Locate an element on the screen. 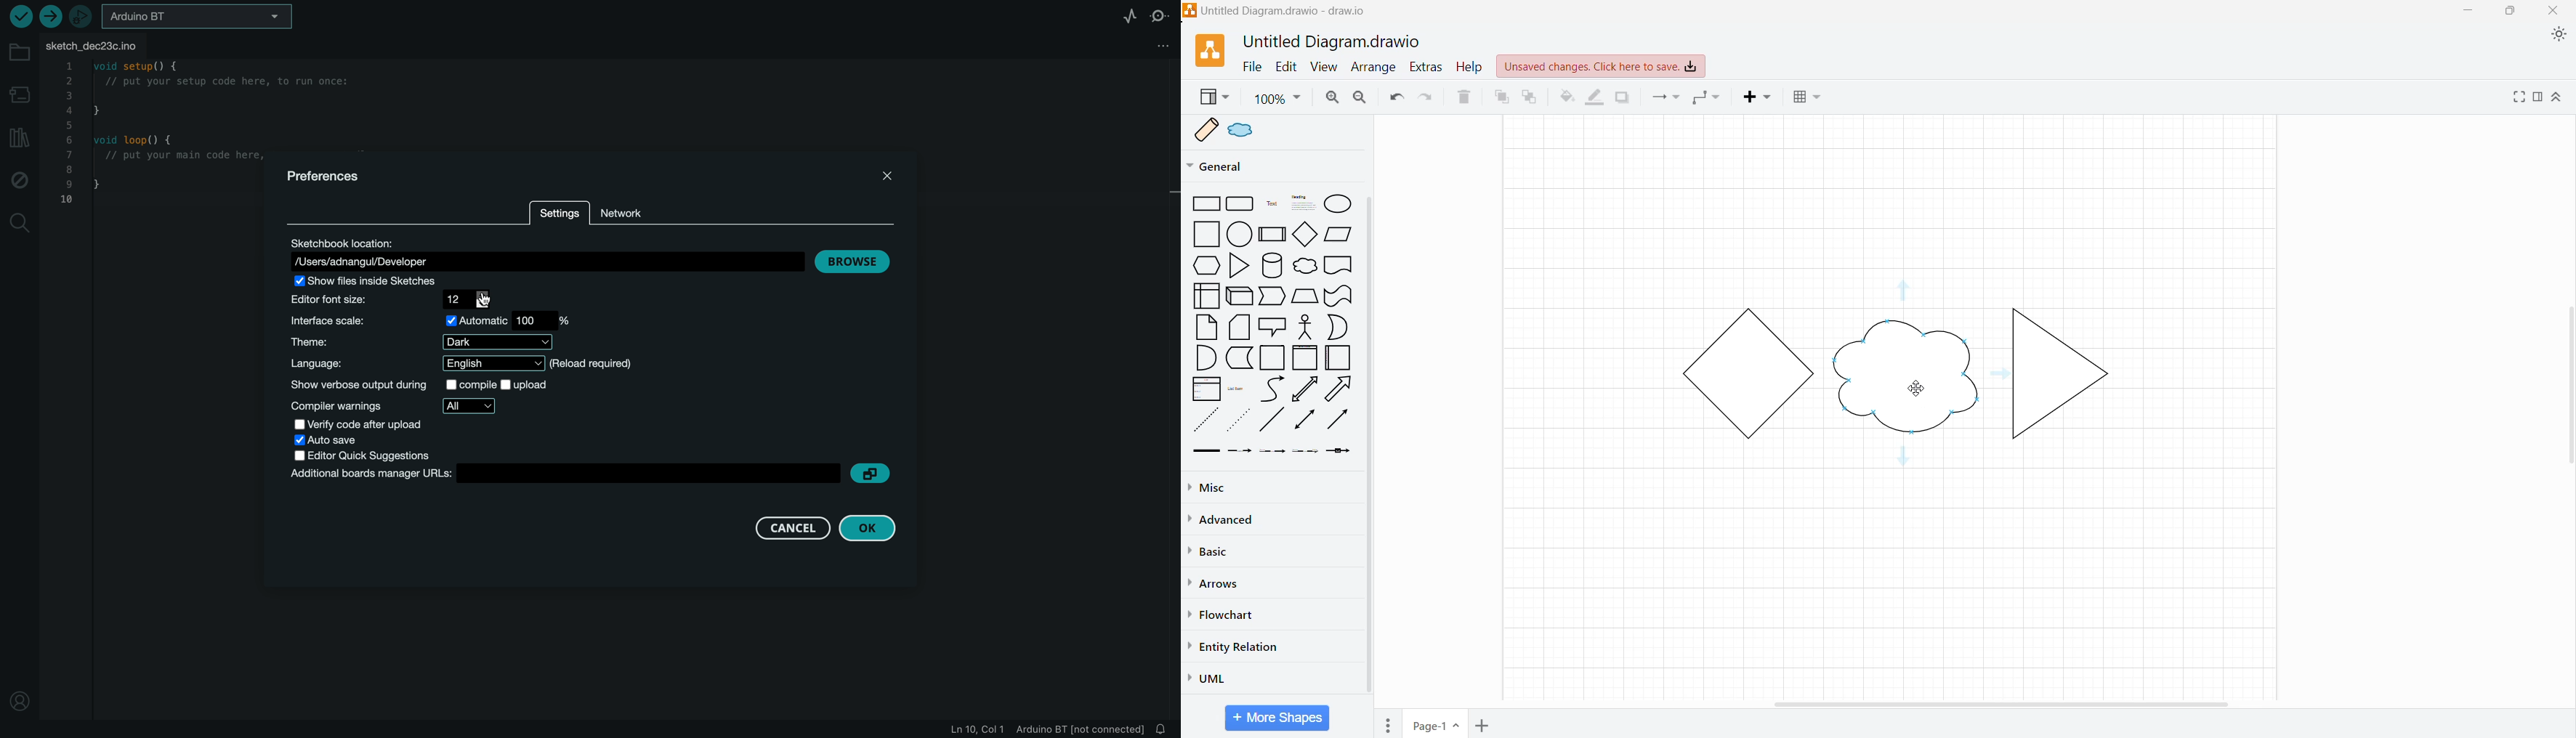 This screenshot has width=2576, height=756. Redo is located at coordinates (1427, 99).